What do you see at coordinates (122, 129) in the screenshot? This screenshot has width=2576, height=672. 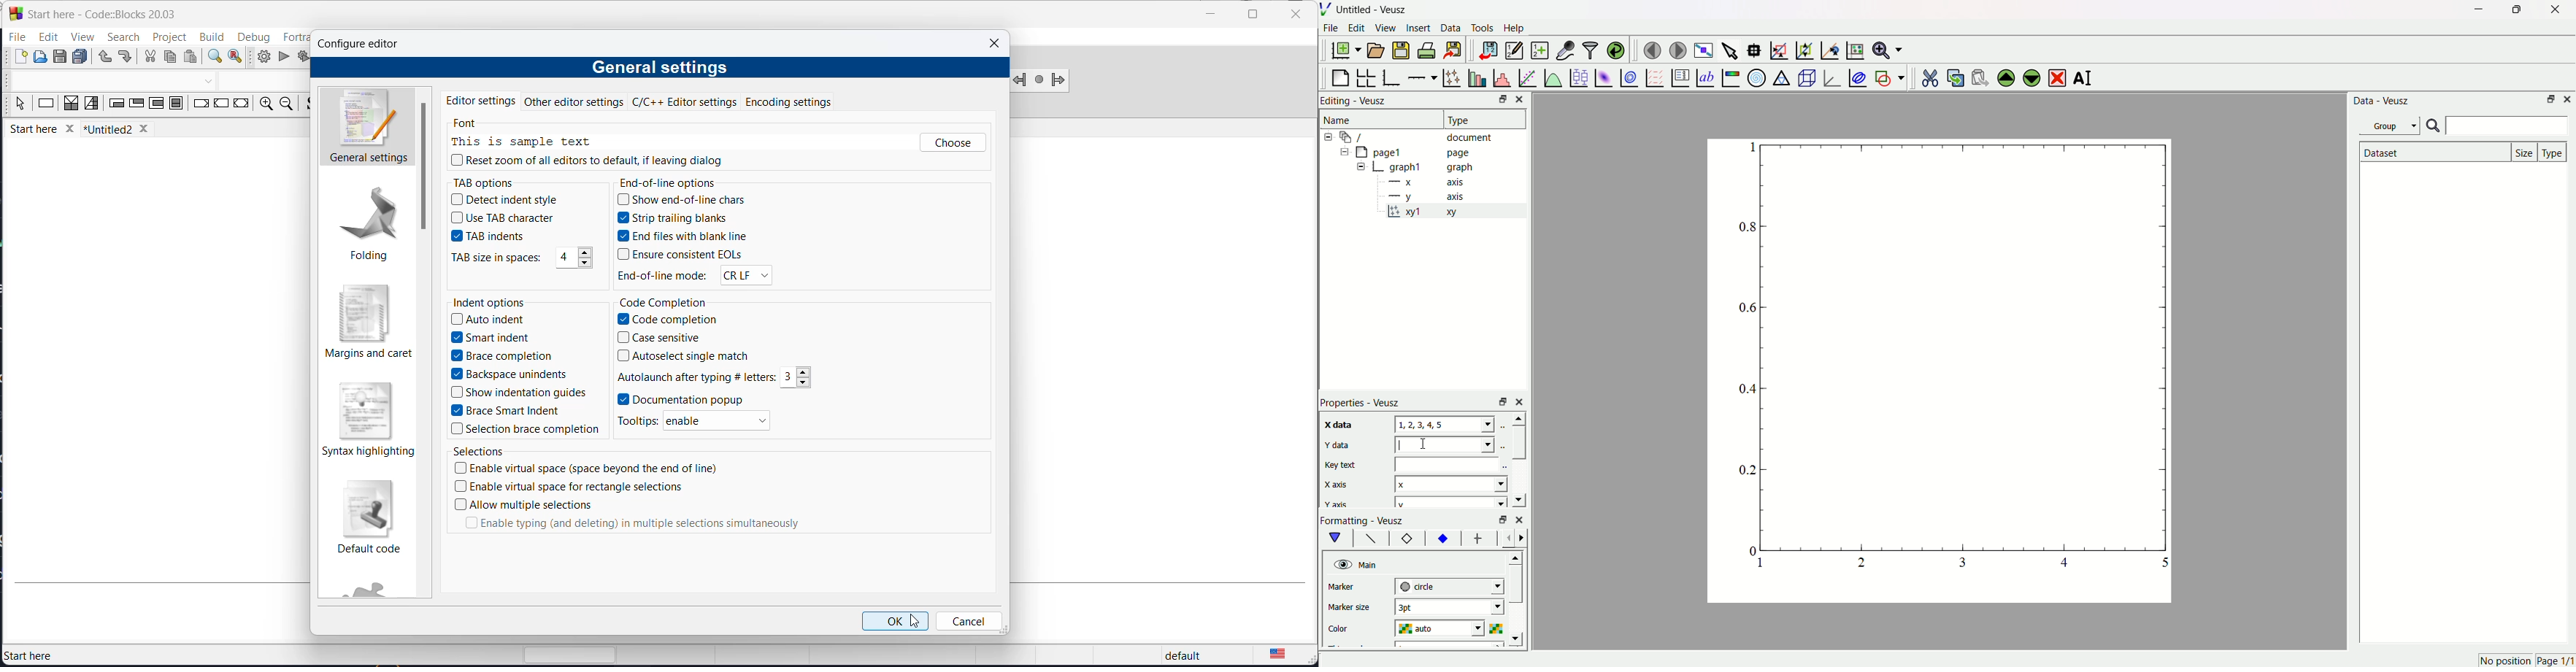 I see `untitled 2` at bounding box center [122, 129].